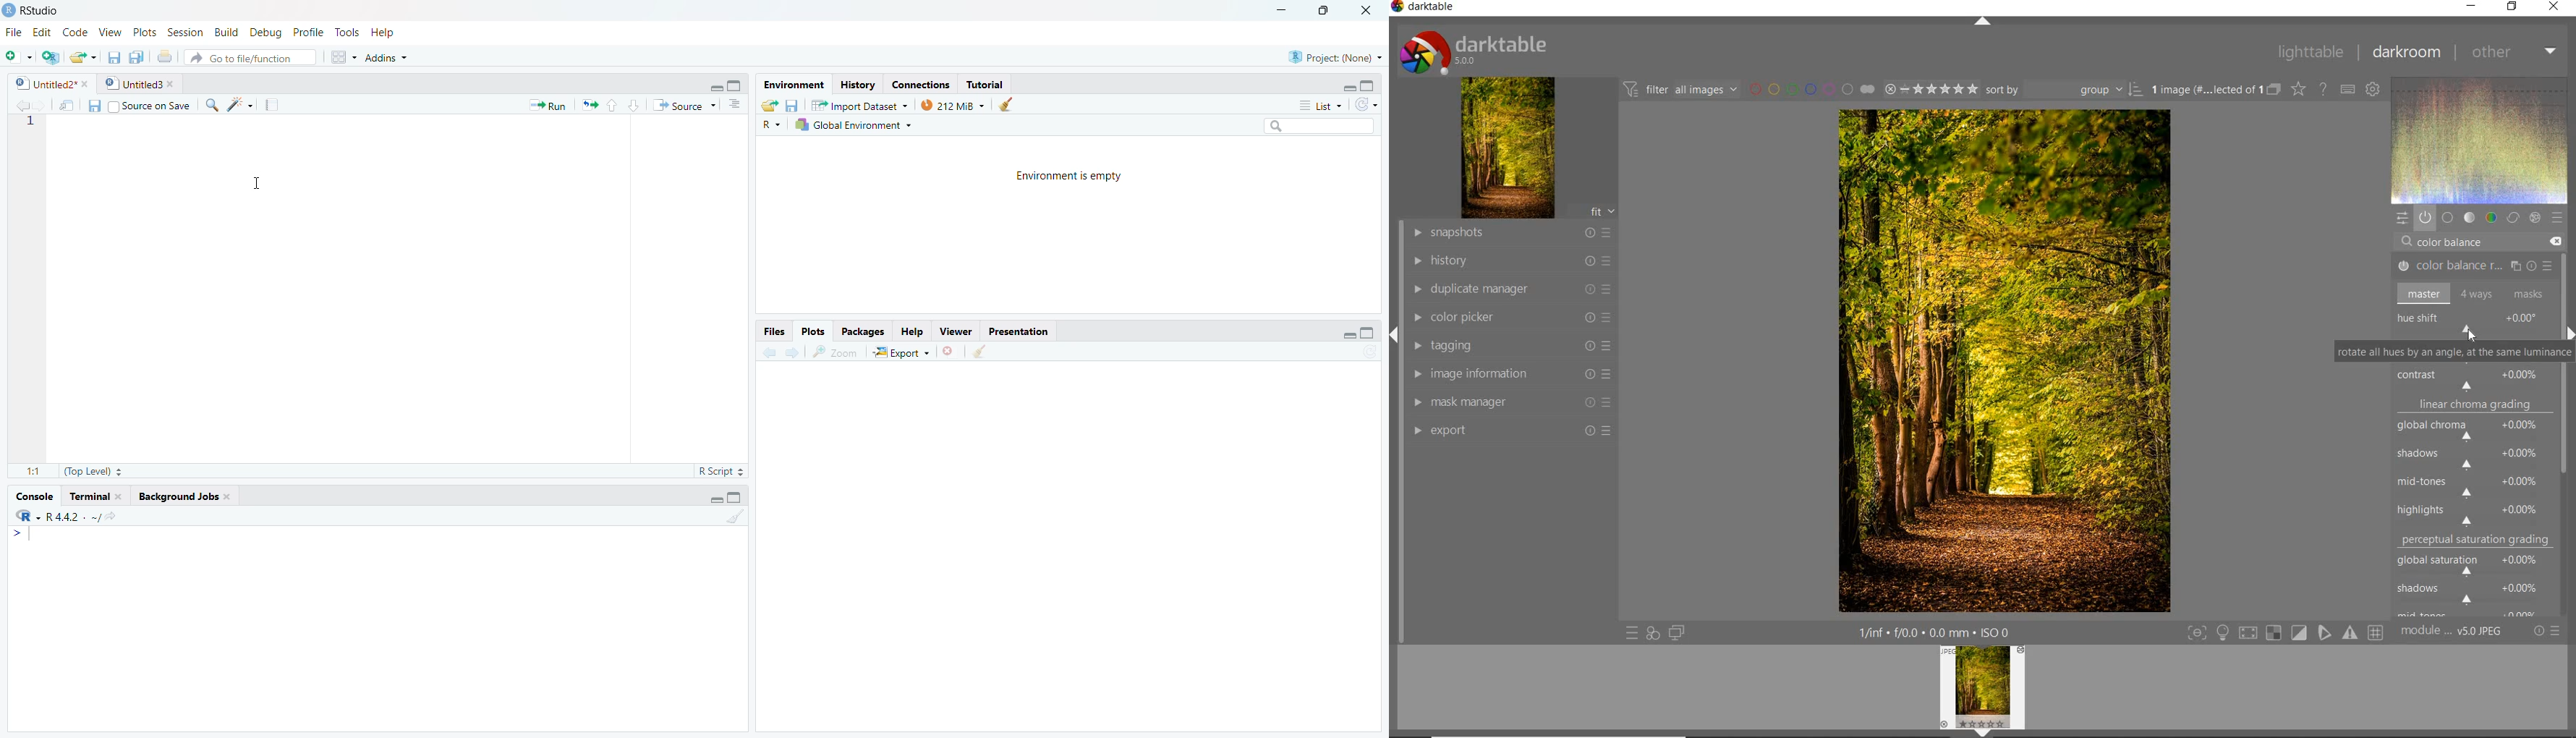  What do you see at coordinates (1026, 331) in the screenshot?
I see `presentation` at bounding box center [1026, 331].